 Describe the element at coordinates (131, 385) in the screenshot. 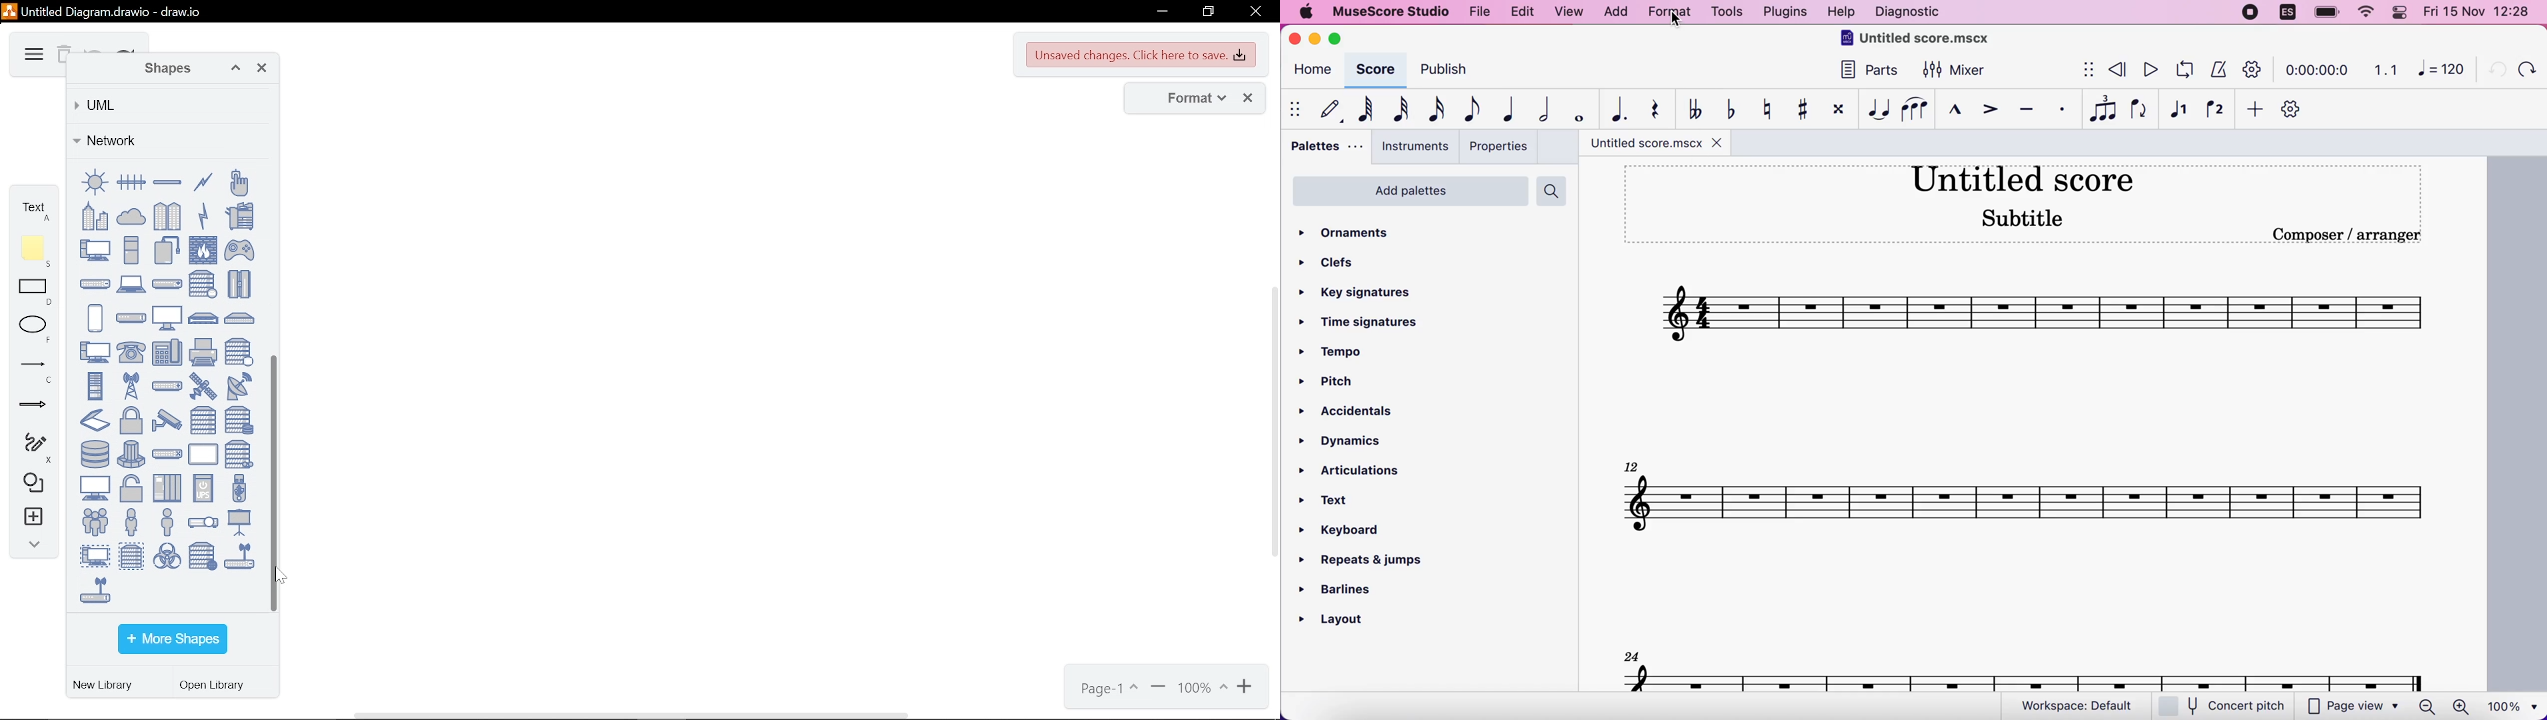

I see `radio tower` at that location.